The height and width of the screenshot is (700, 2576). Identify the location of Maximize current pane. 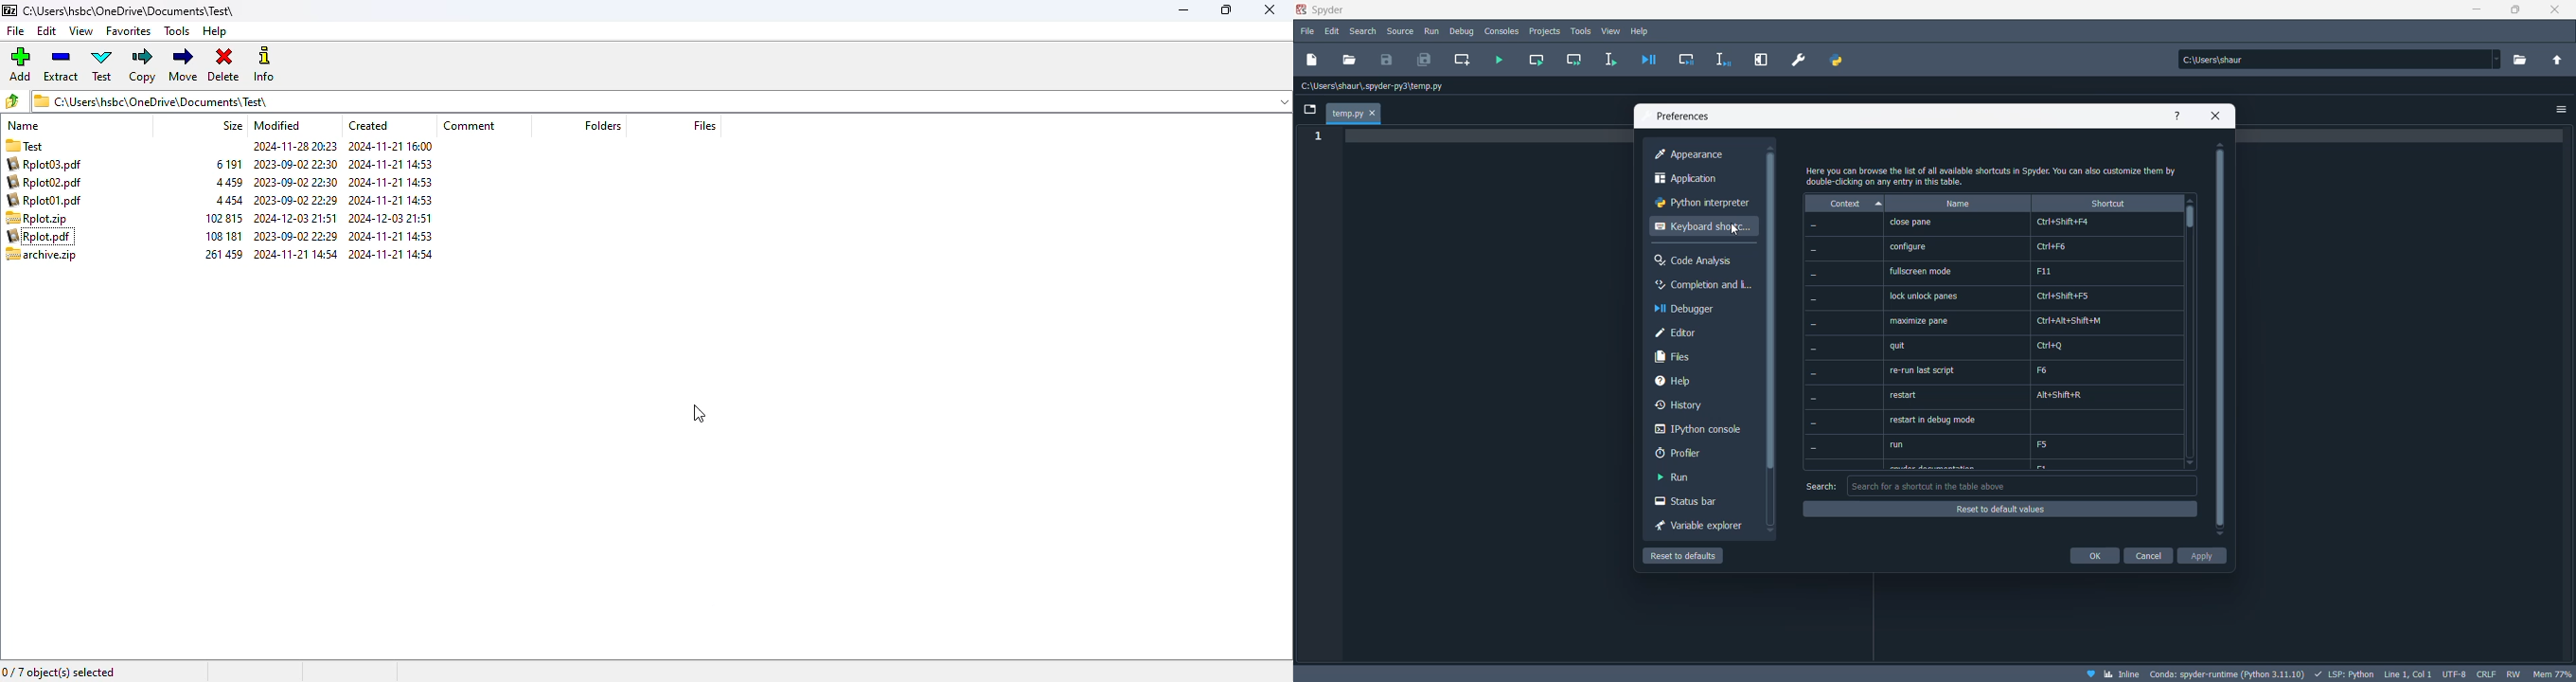
(1761, 60).